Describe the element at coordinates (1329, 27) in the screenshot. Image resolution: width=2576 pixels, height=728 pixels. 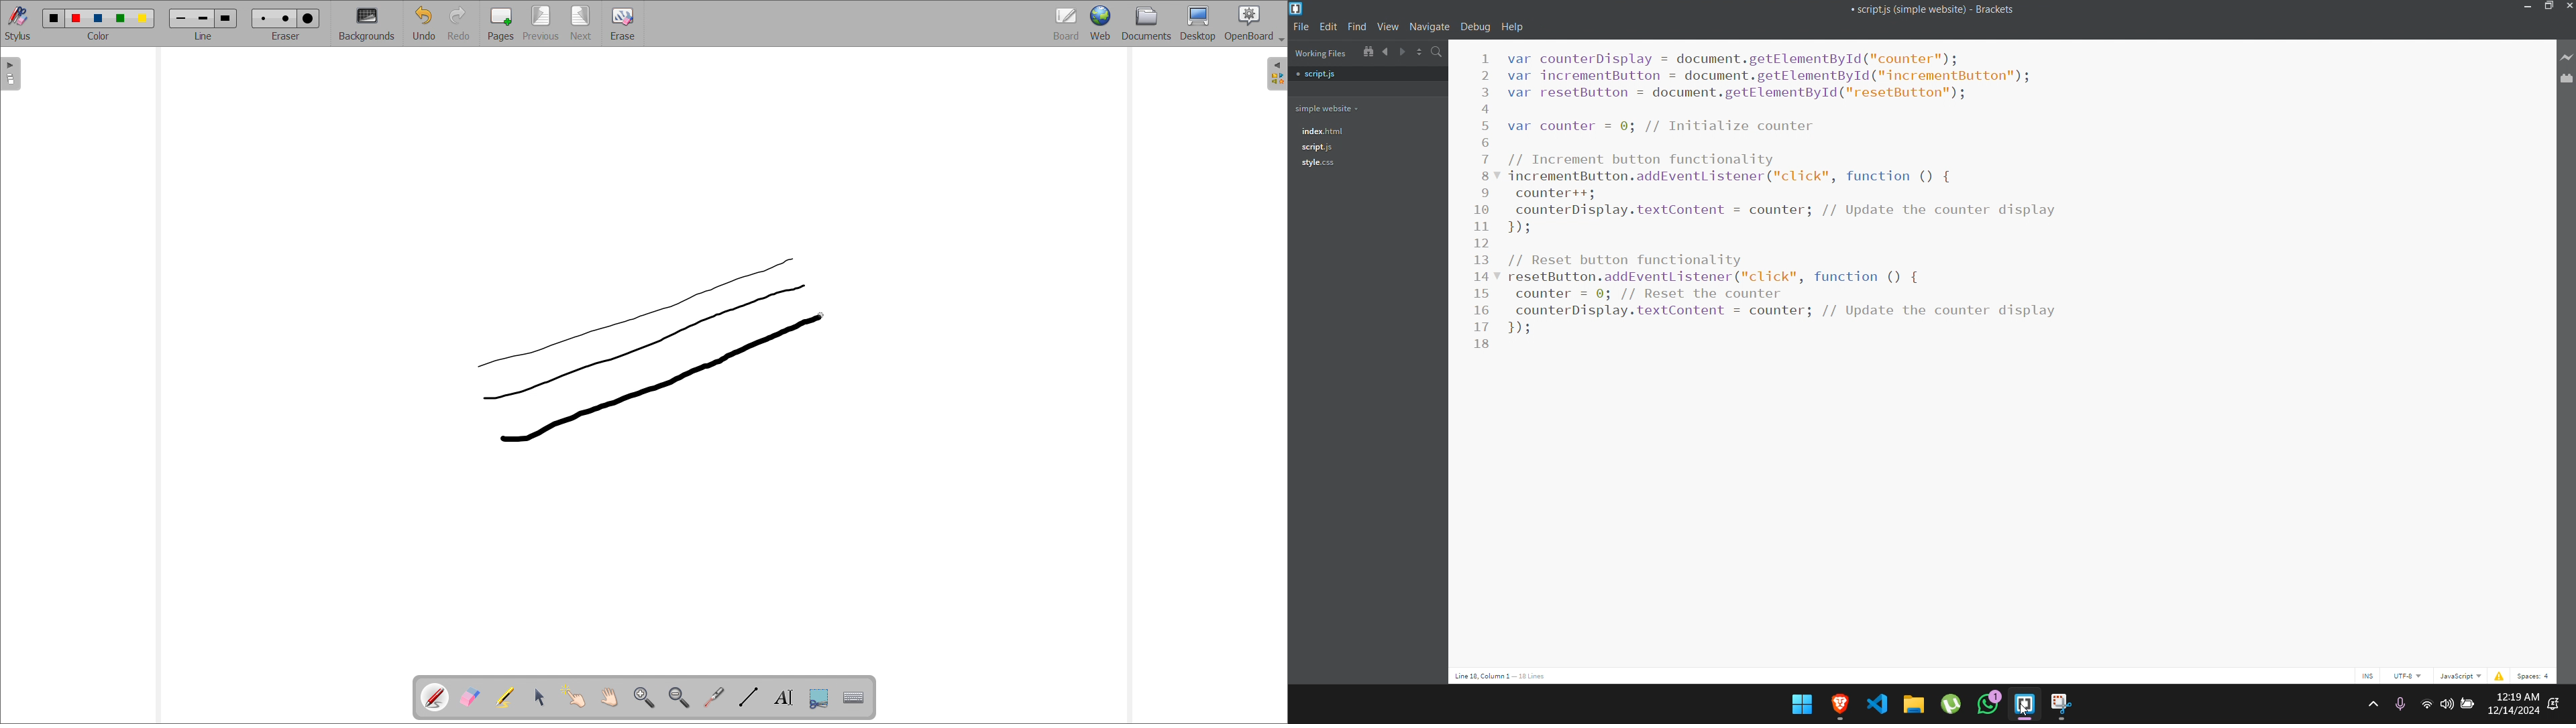
I see `edit` at that location.